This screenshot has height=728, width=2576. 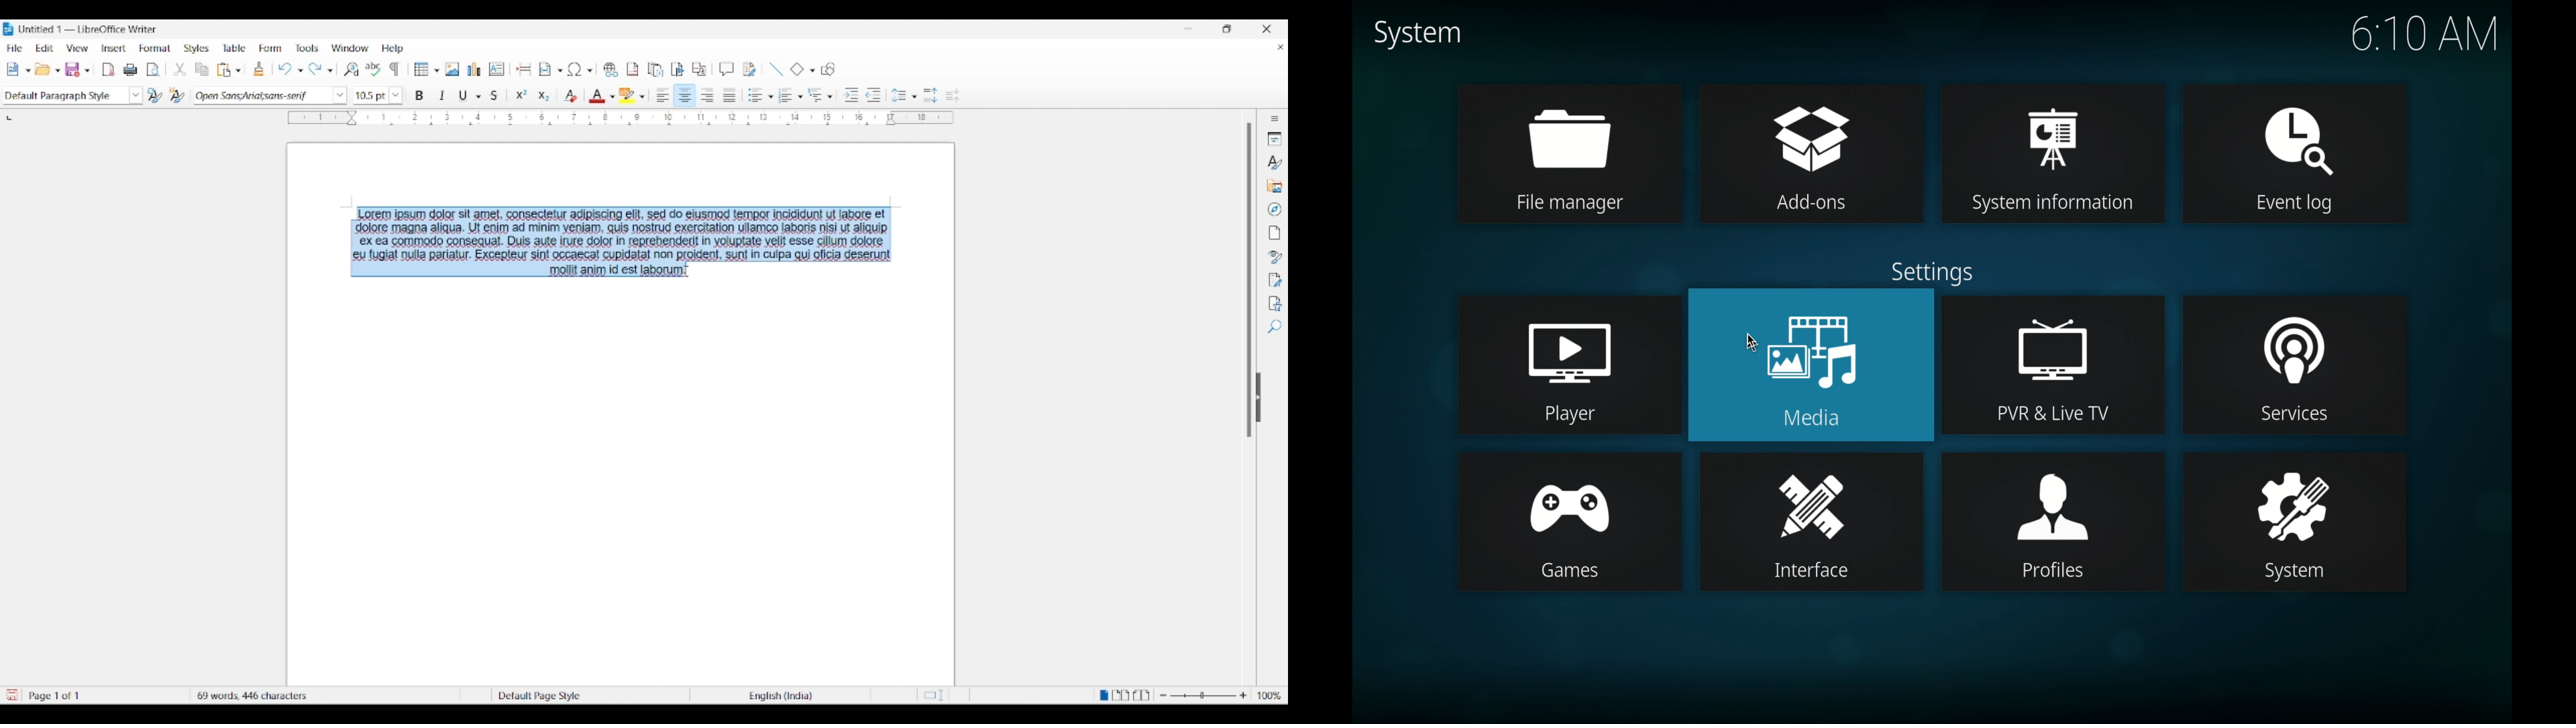 What do you see at coordinates (544, 97) in the screenshot?
I see `Subscript` at bounding box center [544, 97].